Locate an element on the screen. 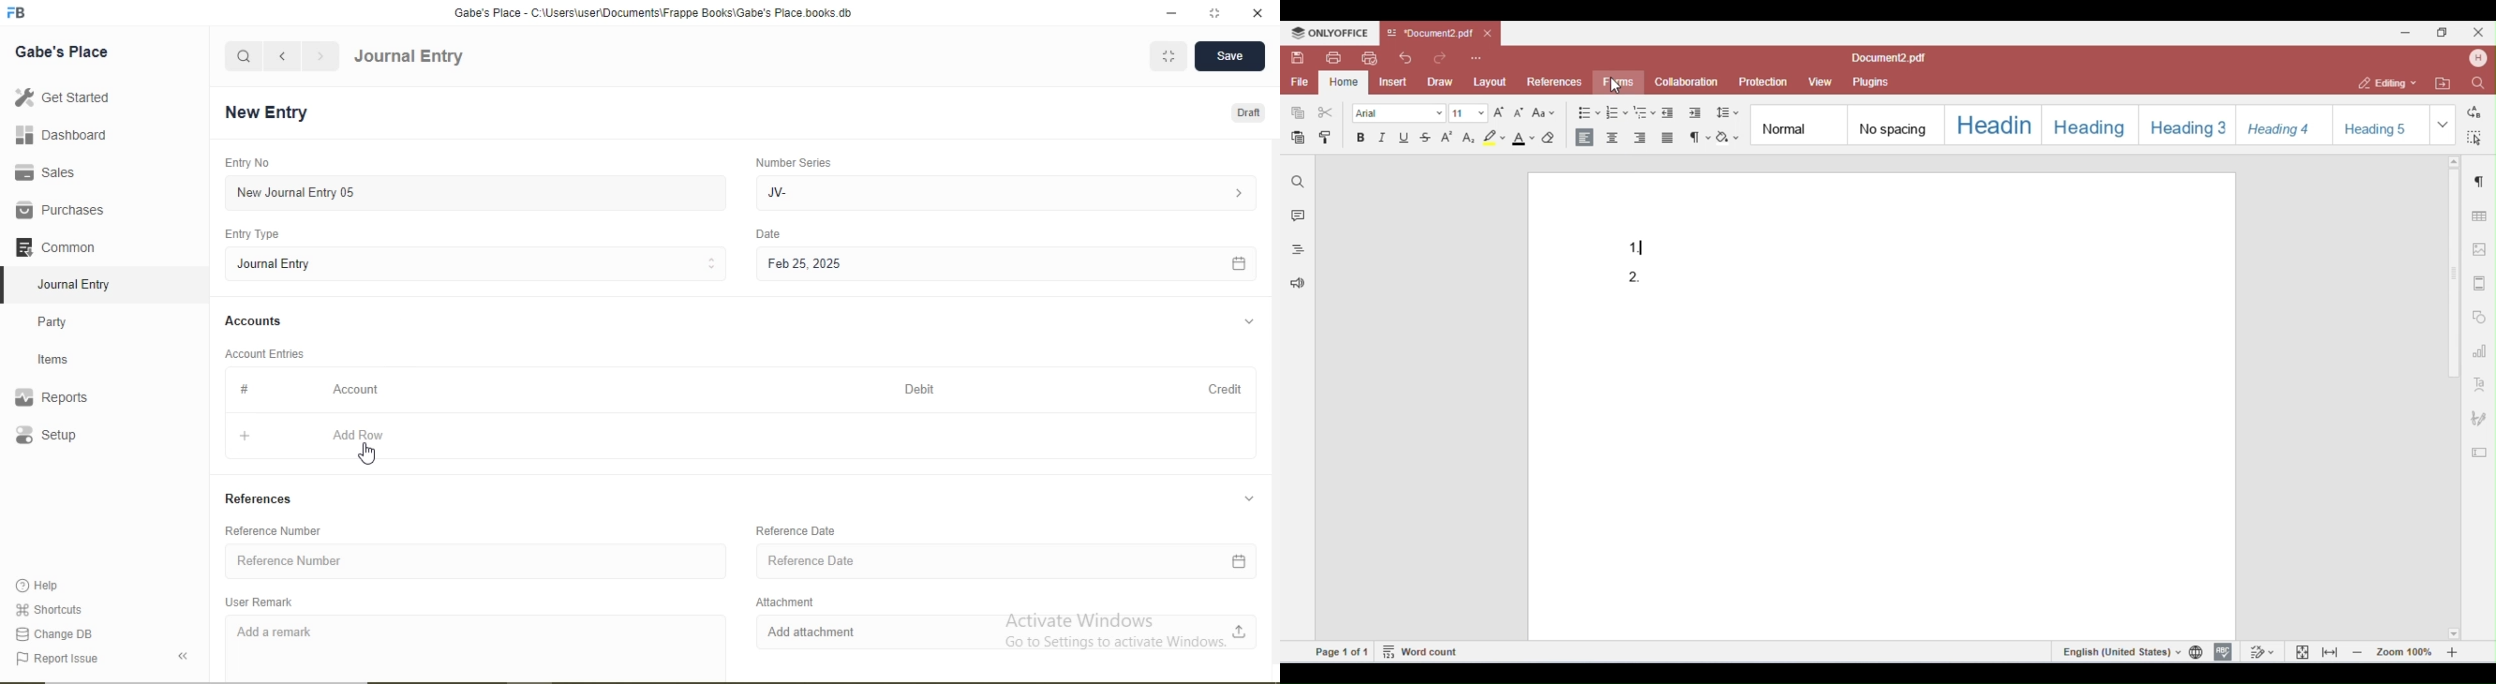  Reference Number is located at coordinates (474, 562).